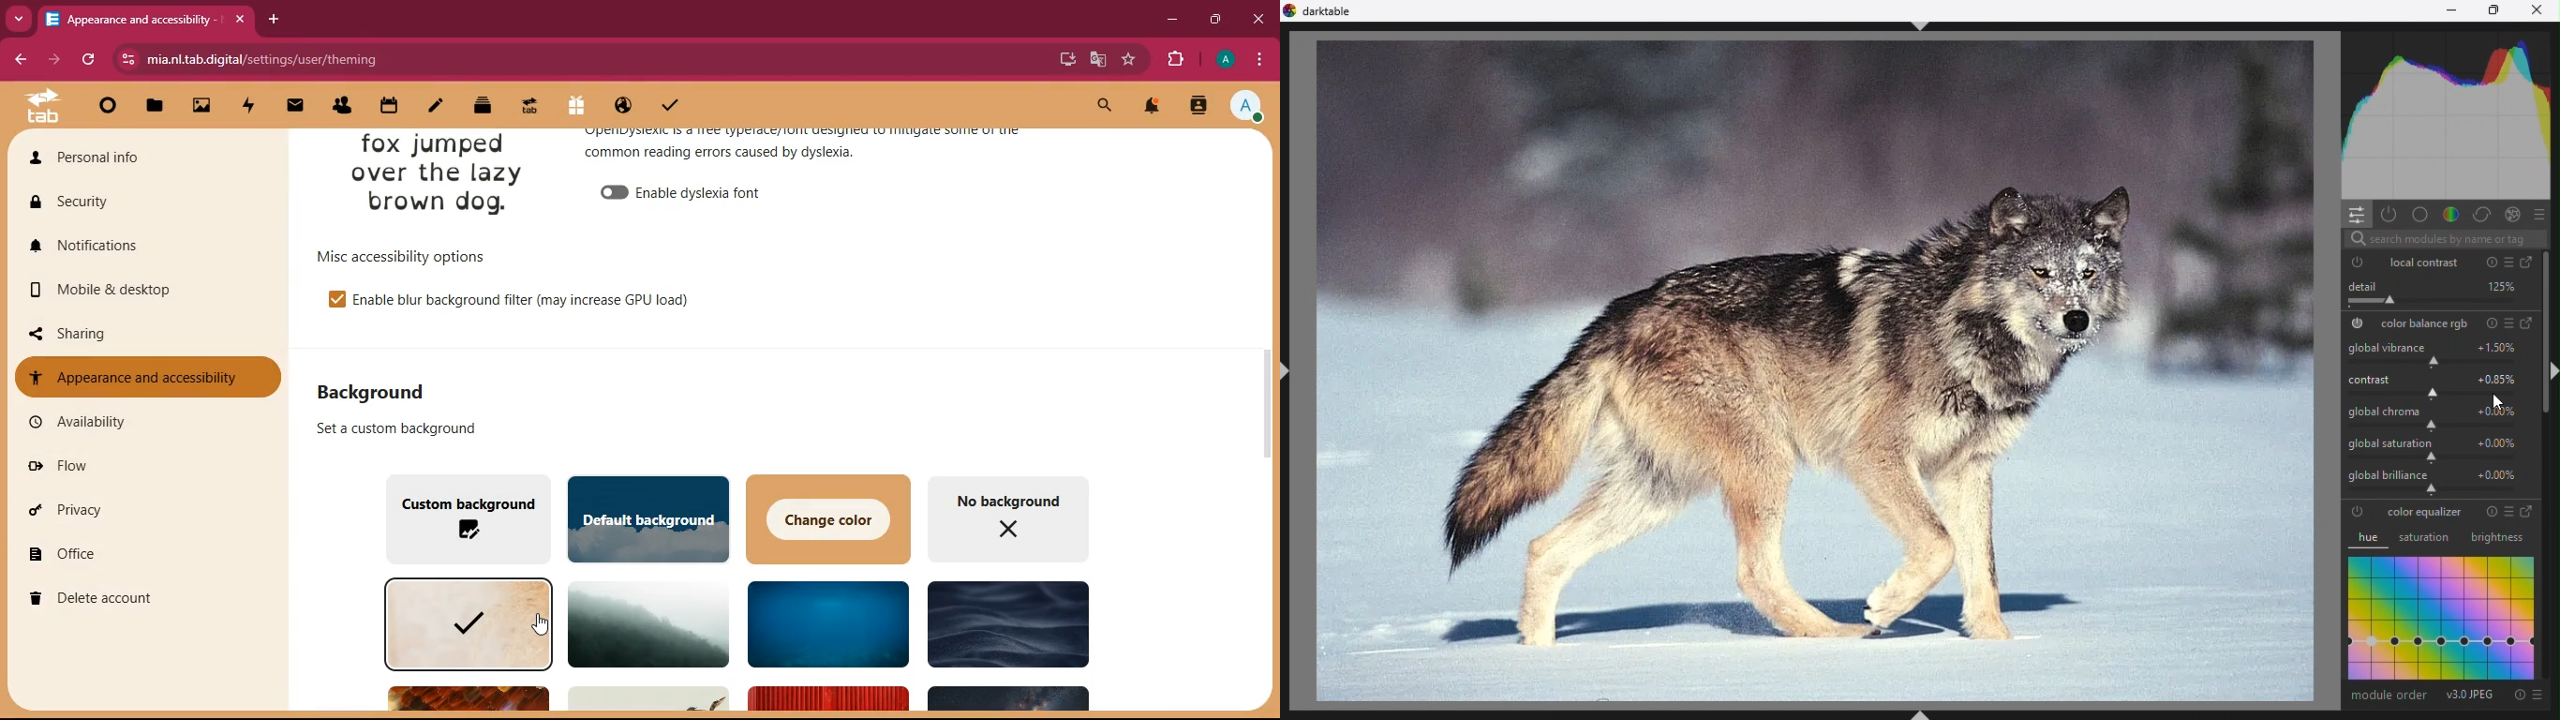 This screenshot has height=728, width=2576. I want to click on close, so click(2539, 12).